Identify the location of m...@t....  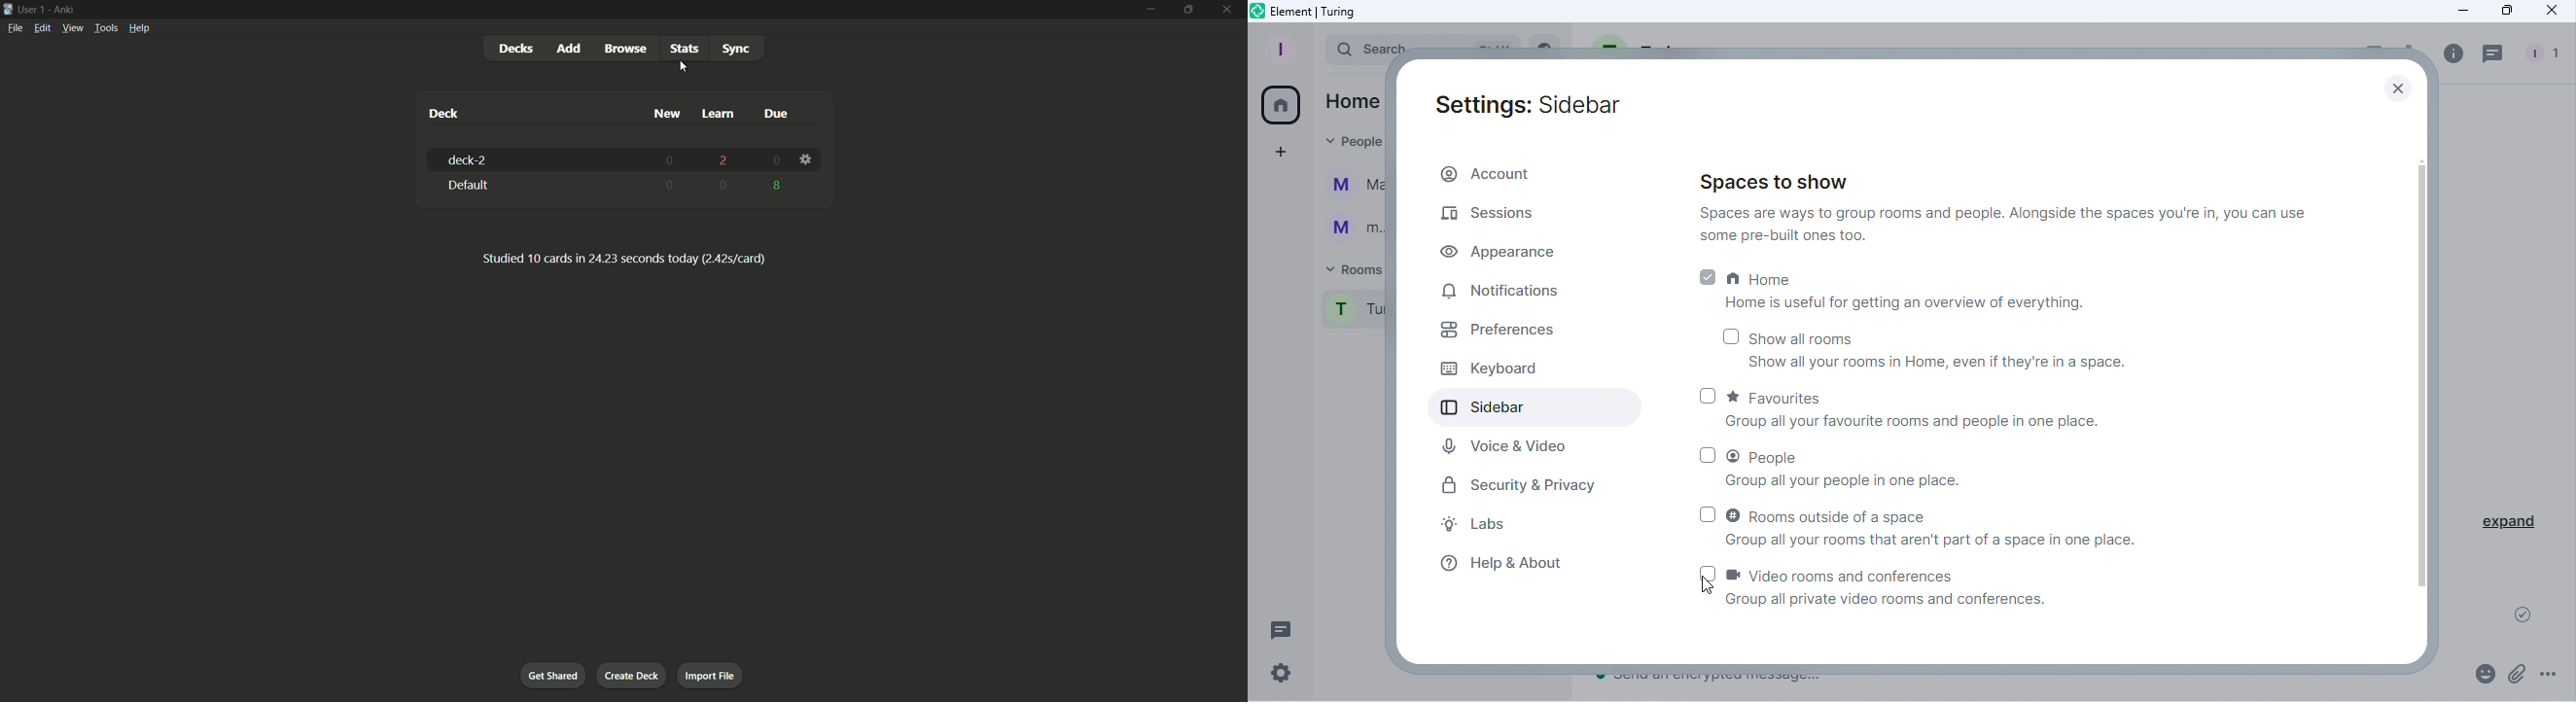
(1351, 228).